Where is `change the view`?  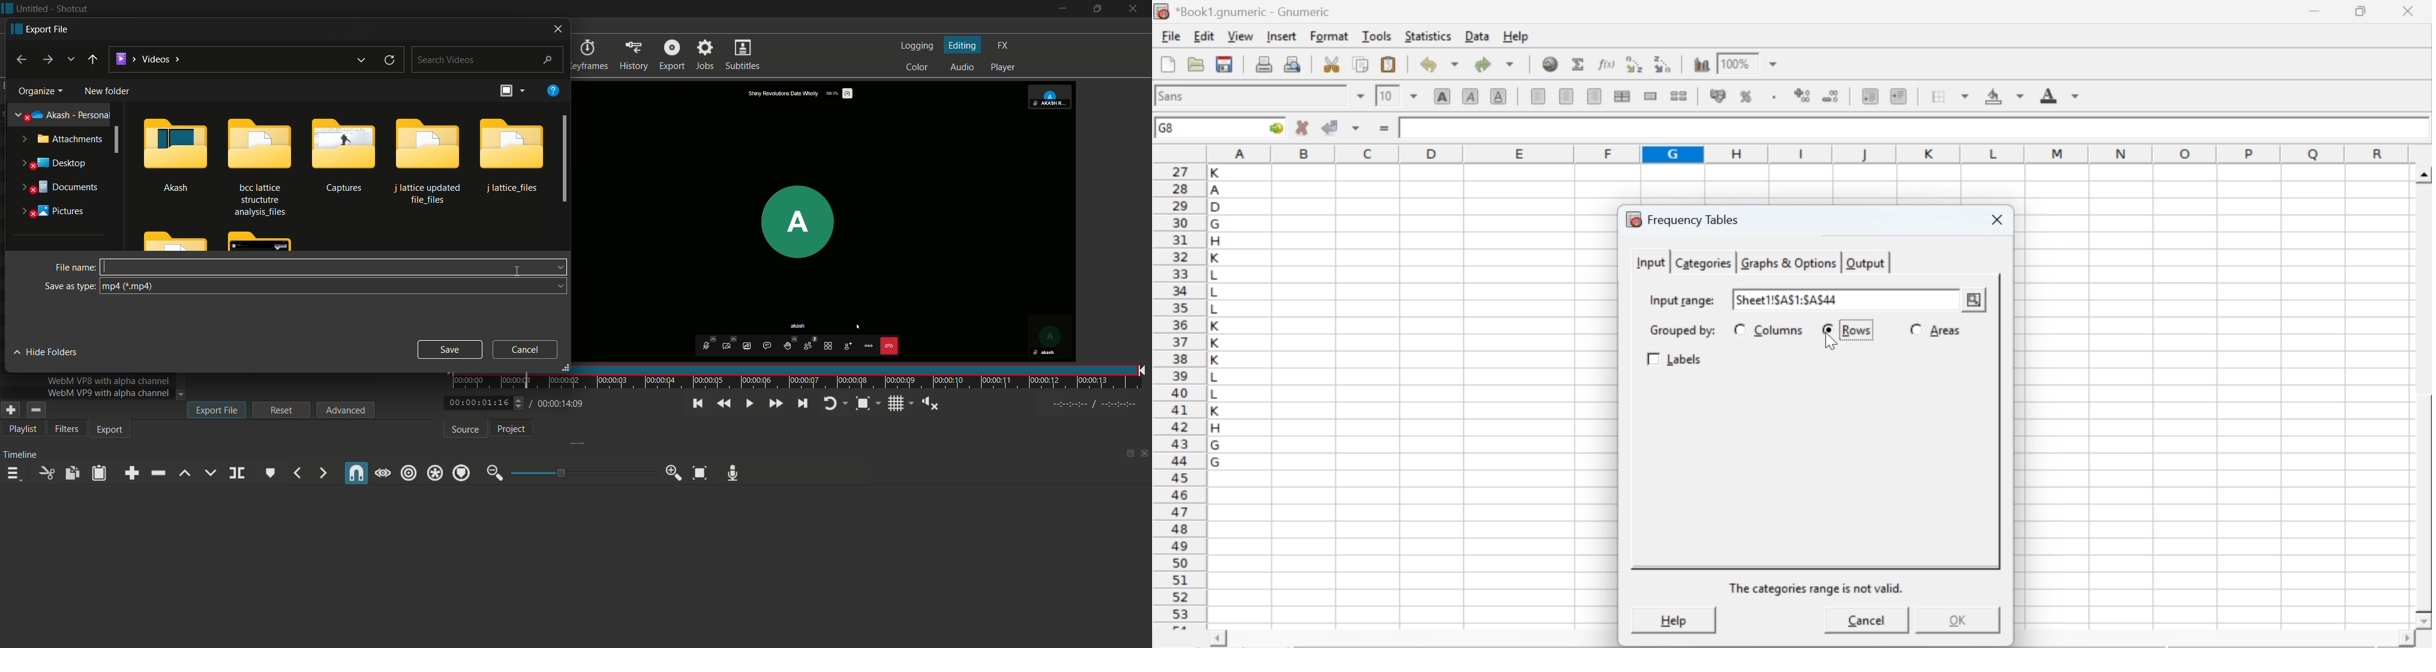 change the view is located at coordinates (504, 91).